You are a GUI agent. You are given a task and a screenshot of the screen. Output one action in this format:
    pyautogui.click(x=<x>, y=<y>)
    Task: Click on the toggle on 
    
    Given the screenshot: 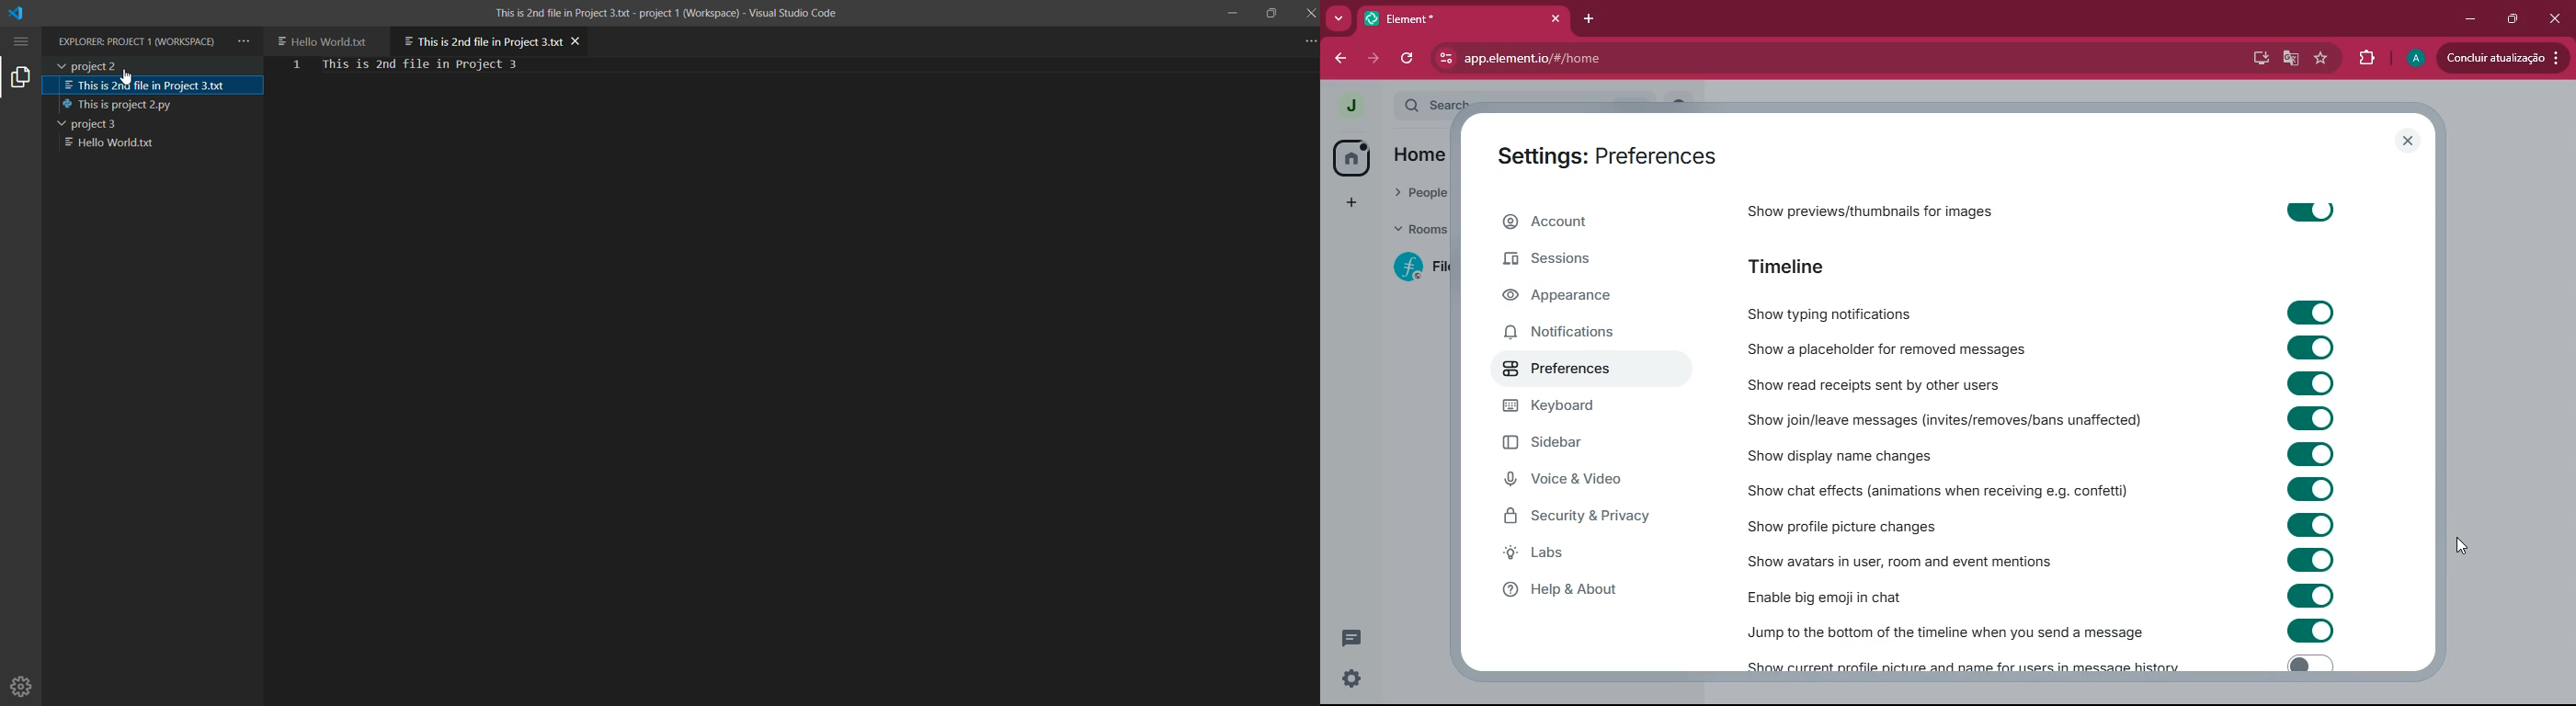 What is the action you would take?
    pyautogui.click(x=2314, y=596)
    